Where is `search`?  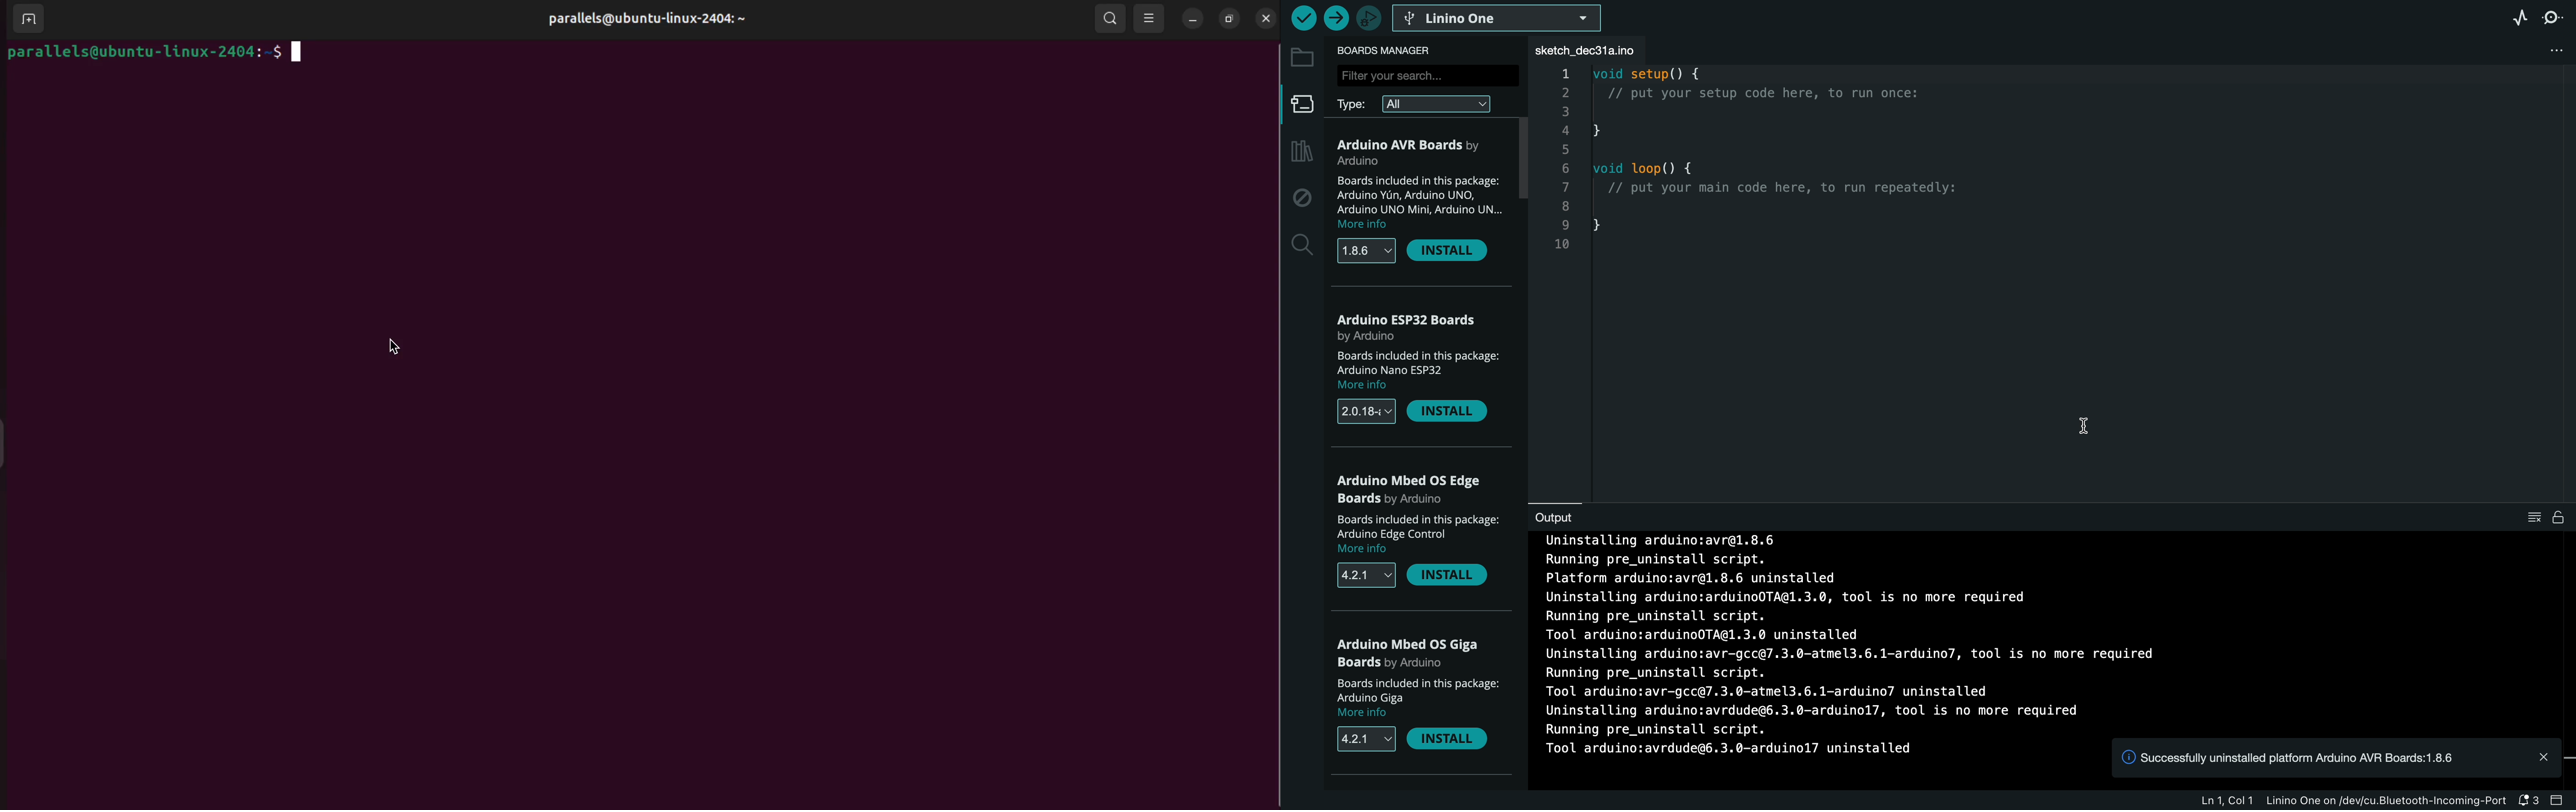 search is located at coordinates (1110, 18).